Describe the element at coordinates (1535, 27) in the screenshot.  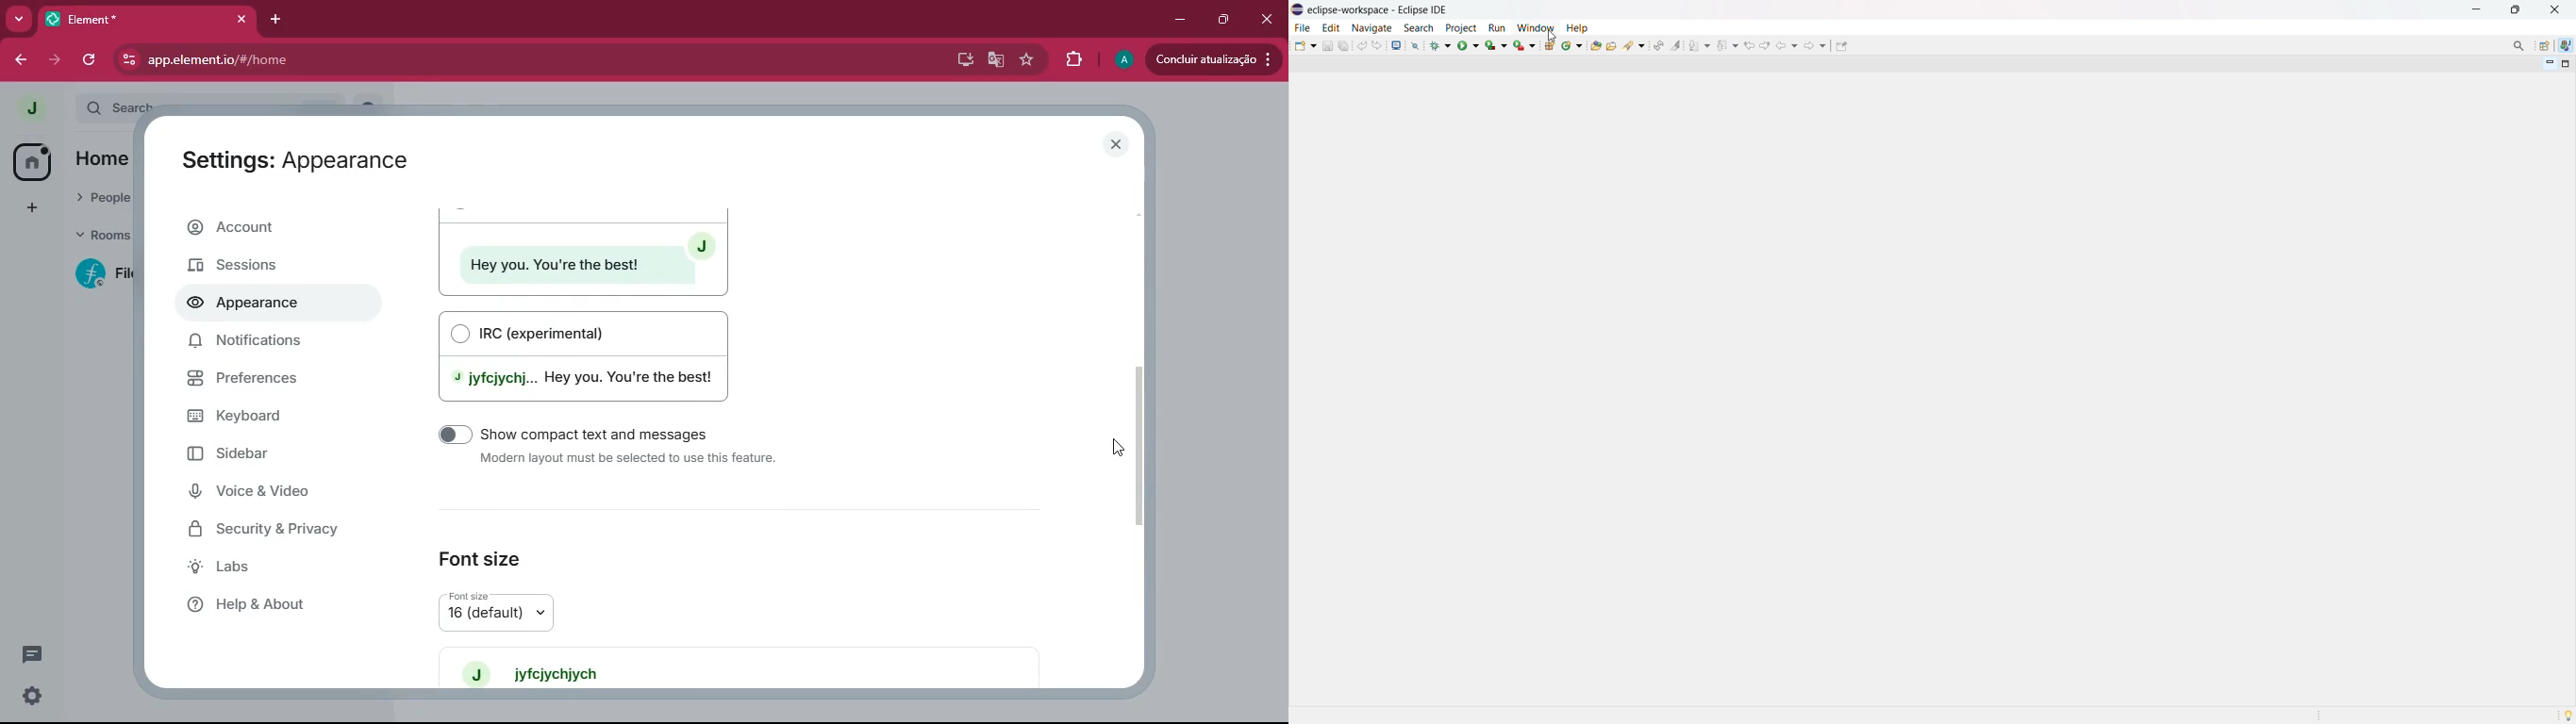
I see `window` at that location.